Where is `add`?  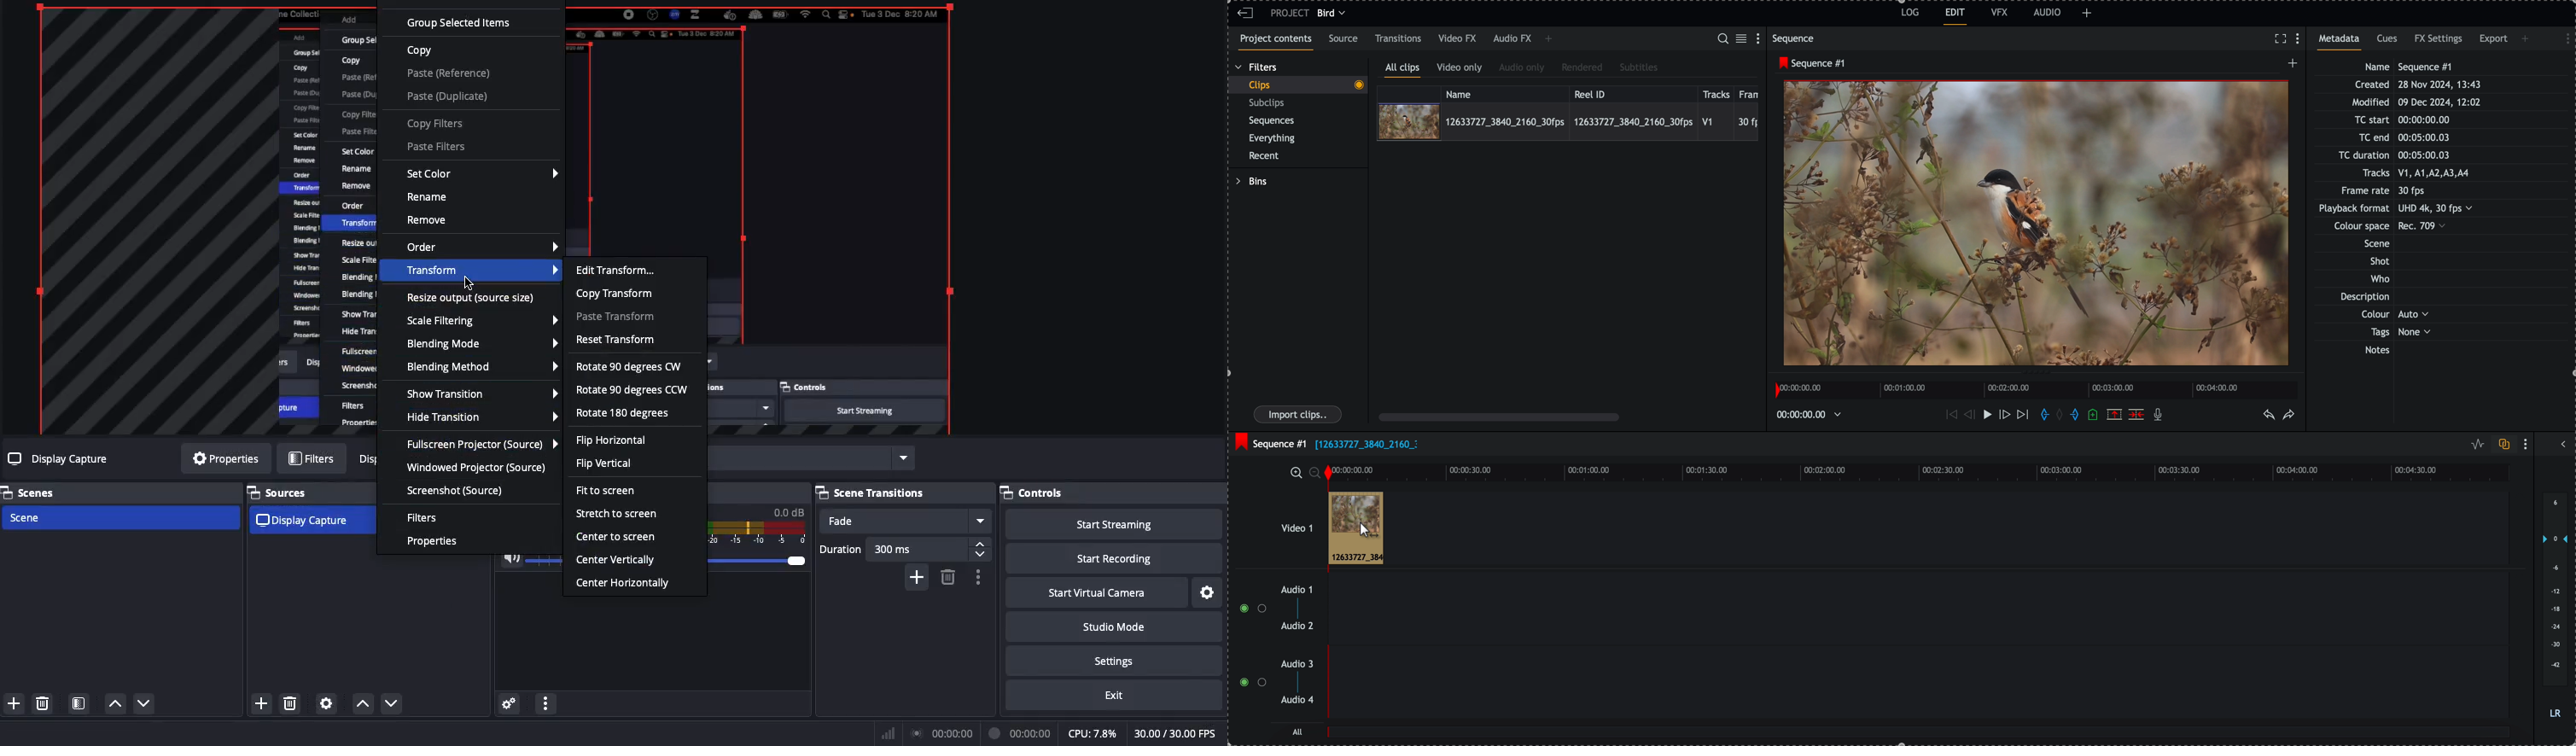
add is located at coordinates (261, 702).